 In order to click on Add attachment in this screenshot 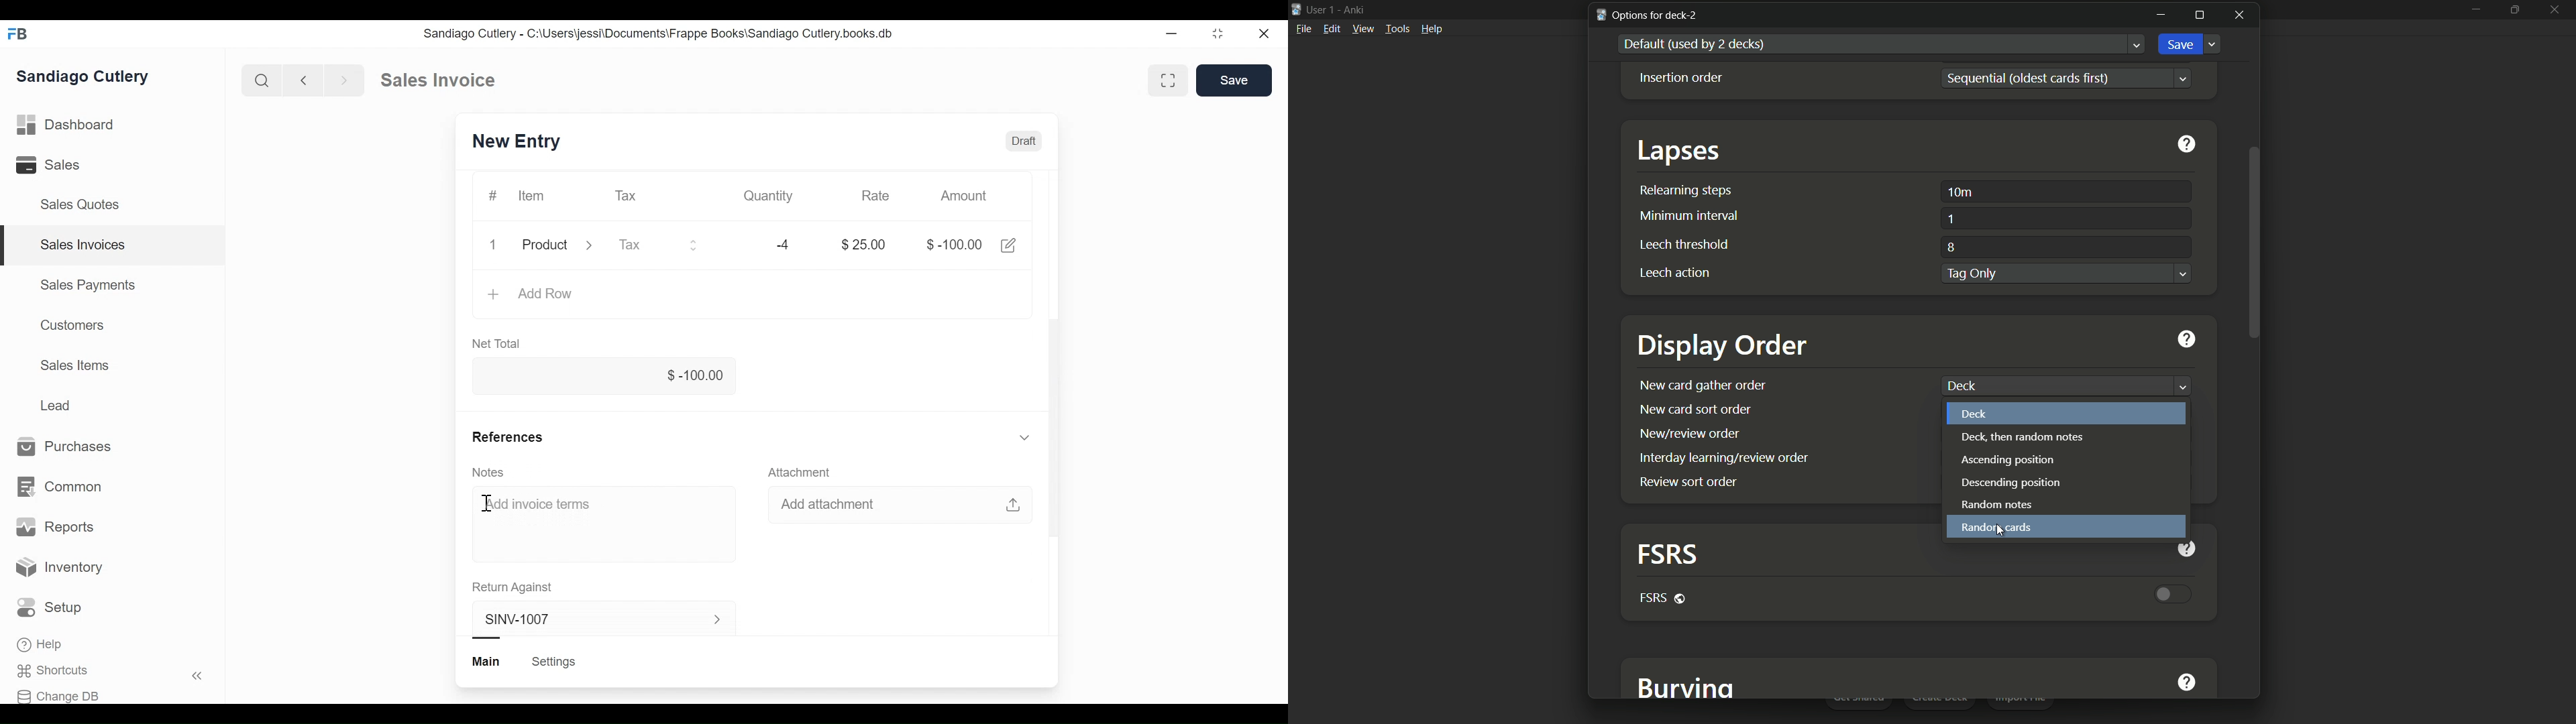, I will do `click(903, 507)`.